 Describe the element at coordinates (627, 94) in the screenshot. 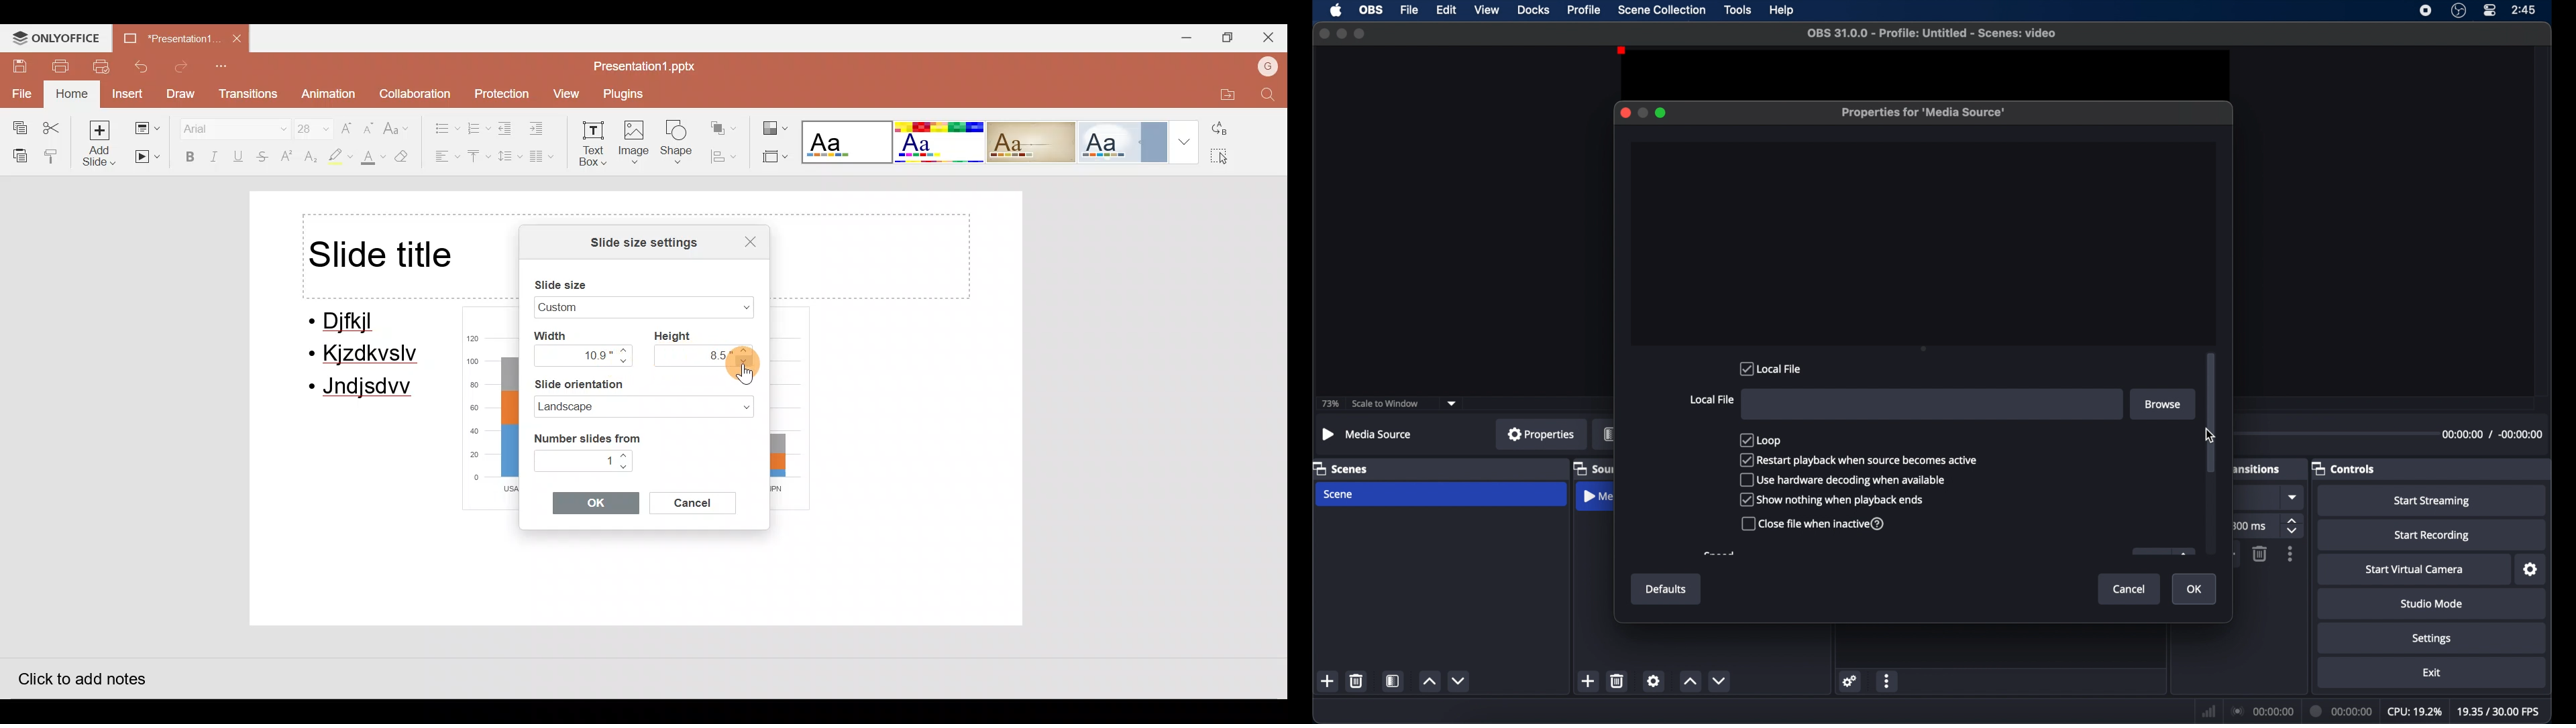

I see `Plugins` at that location.